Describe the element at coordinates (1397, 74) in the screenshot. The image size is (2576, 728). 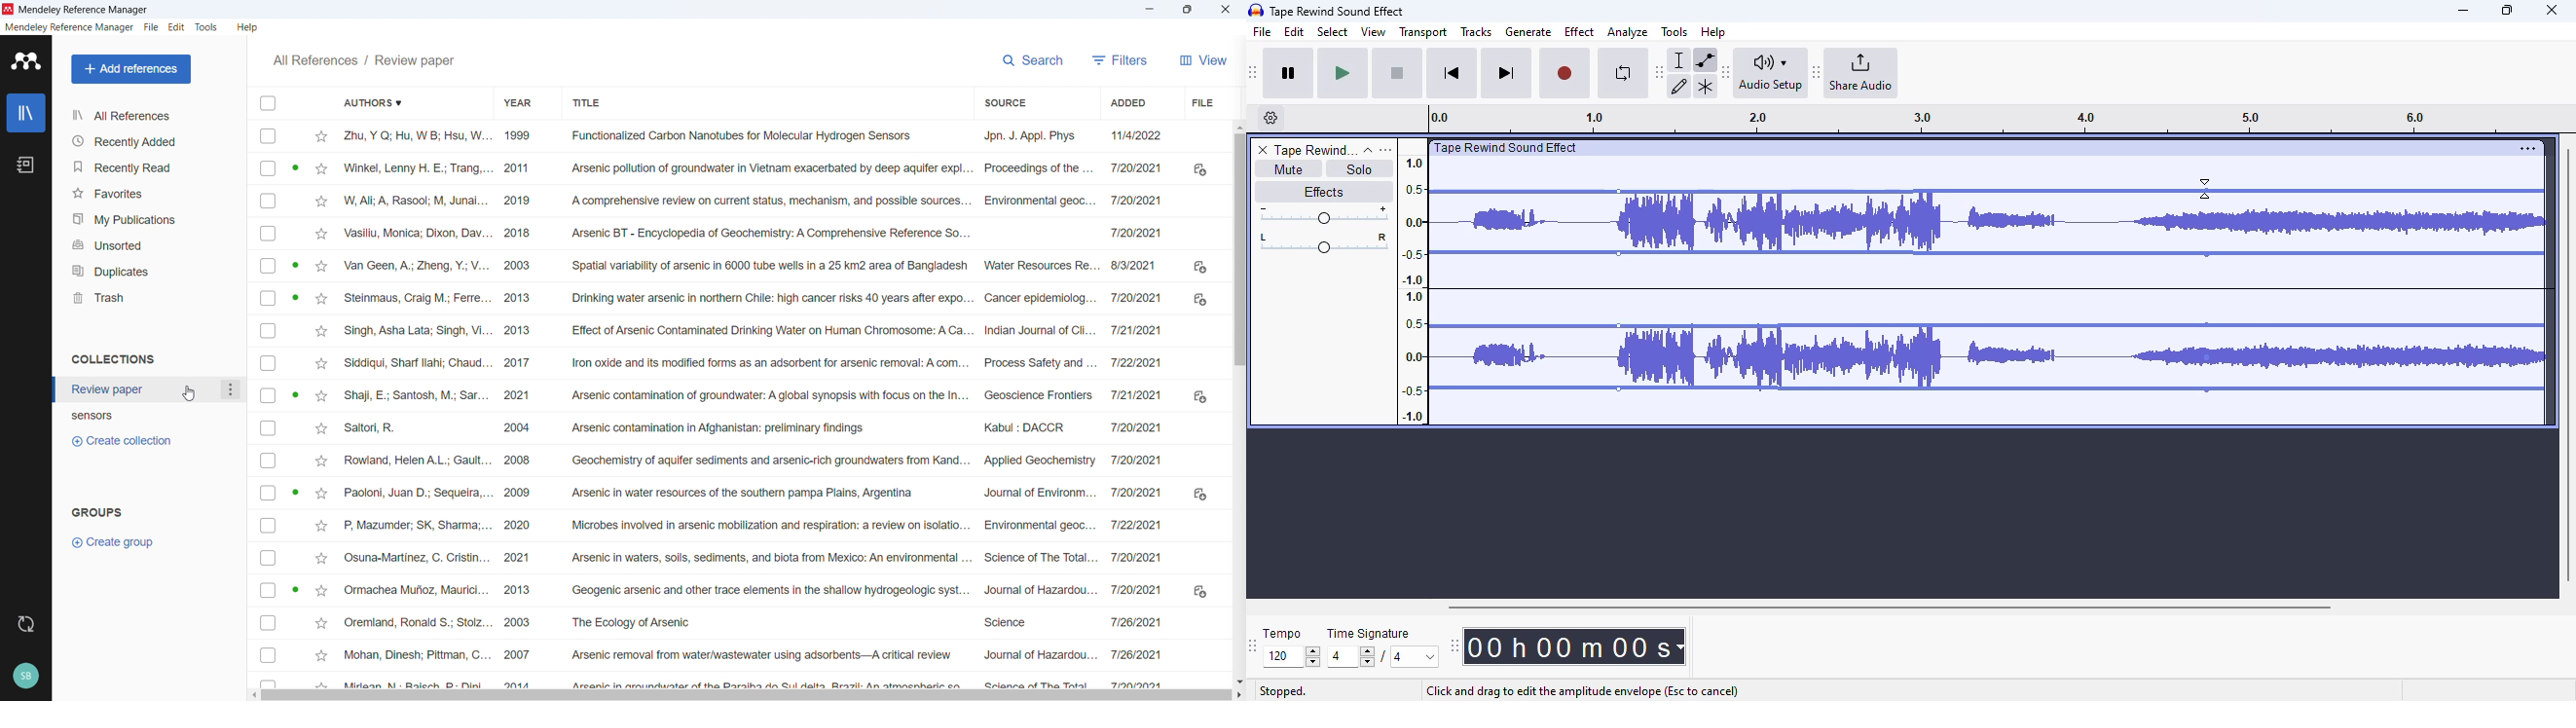
I see `stop` at that location.